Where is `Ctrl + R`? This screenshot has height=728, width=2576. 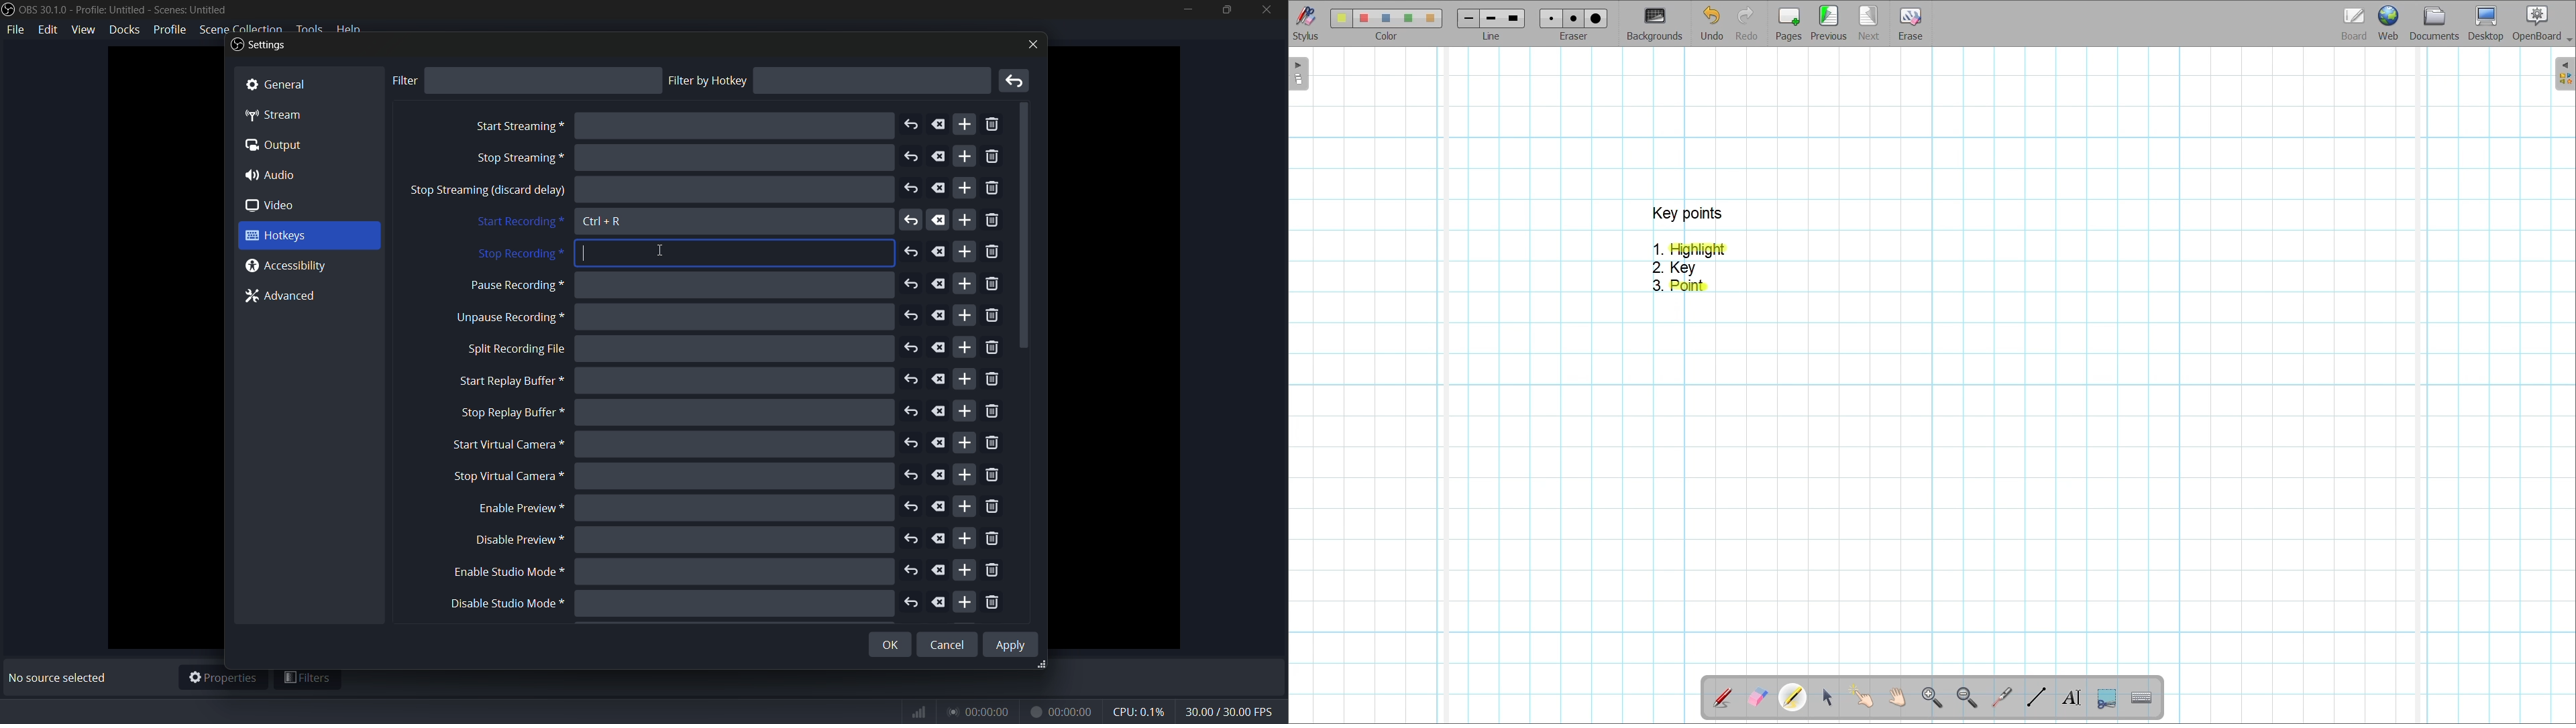 Ctrl + R is located at coordinates (604, 223).